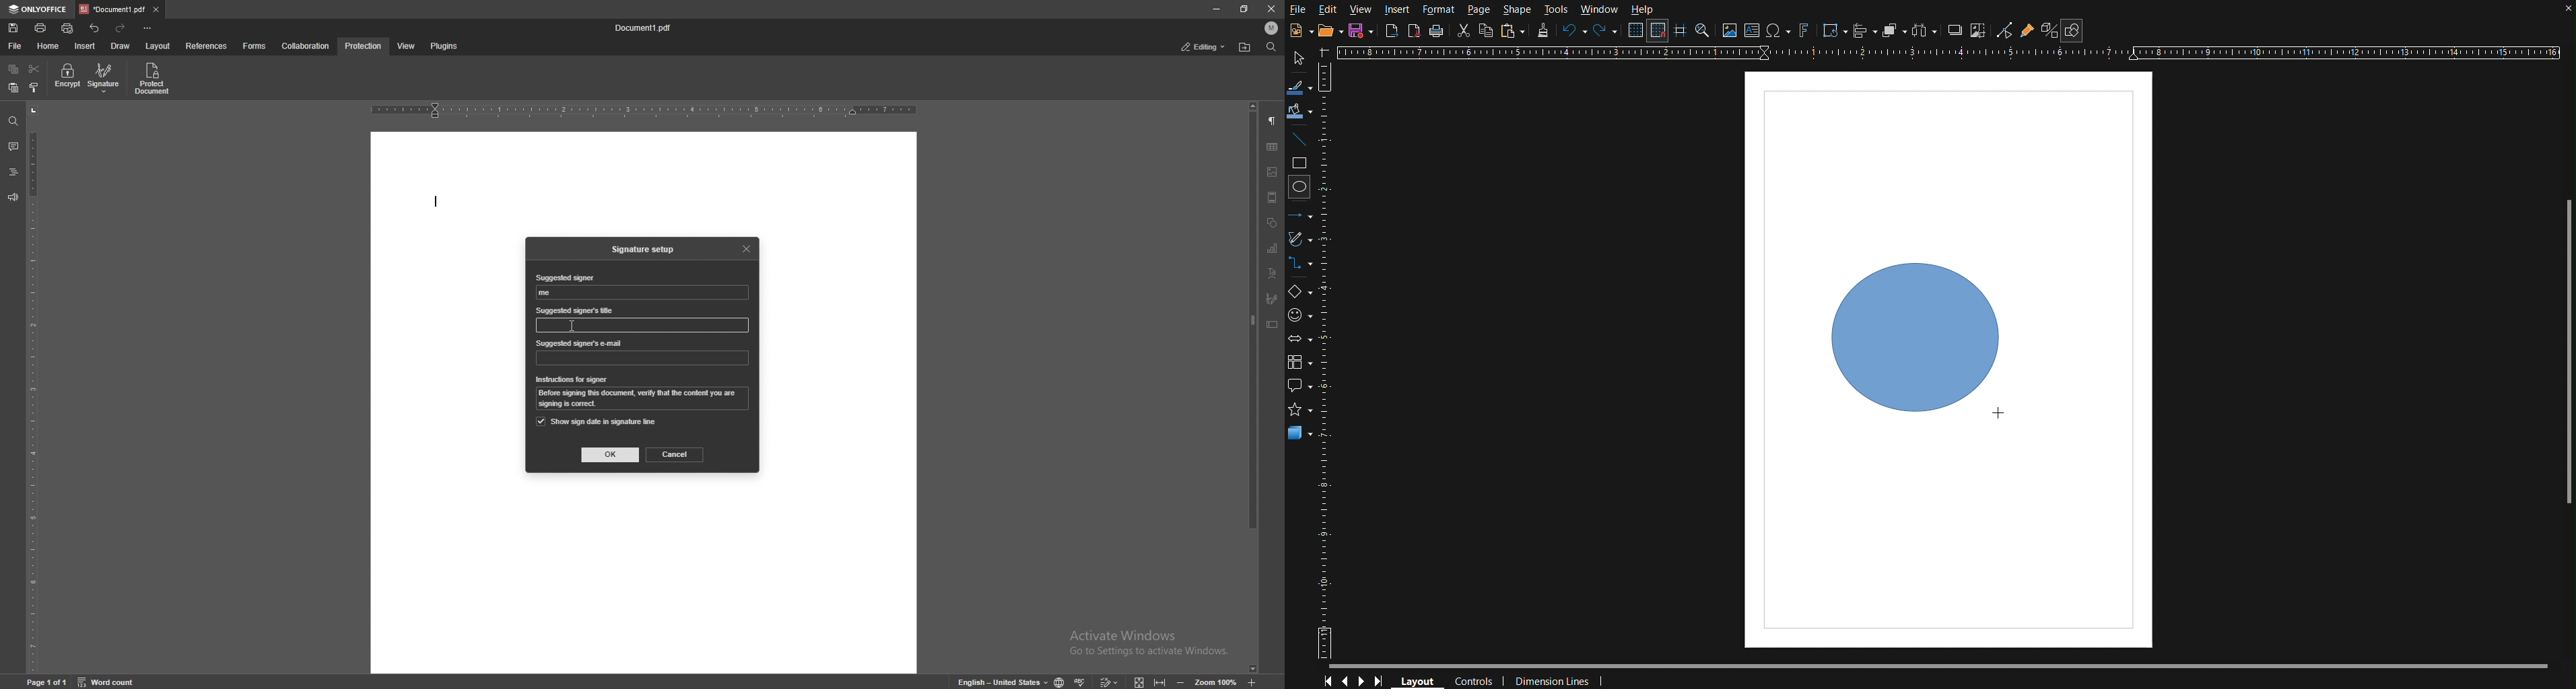  Describe the element at coordinates (1475, 679) in the screenshot. I see `Controls` at that location.